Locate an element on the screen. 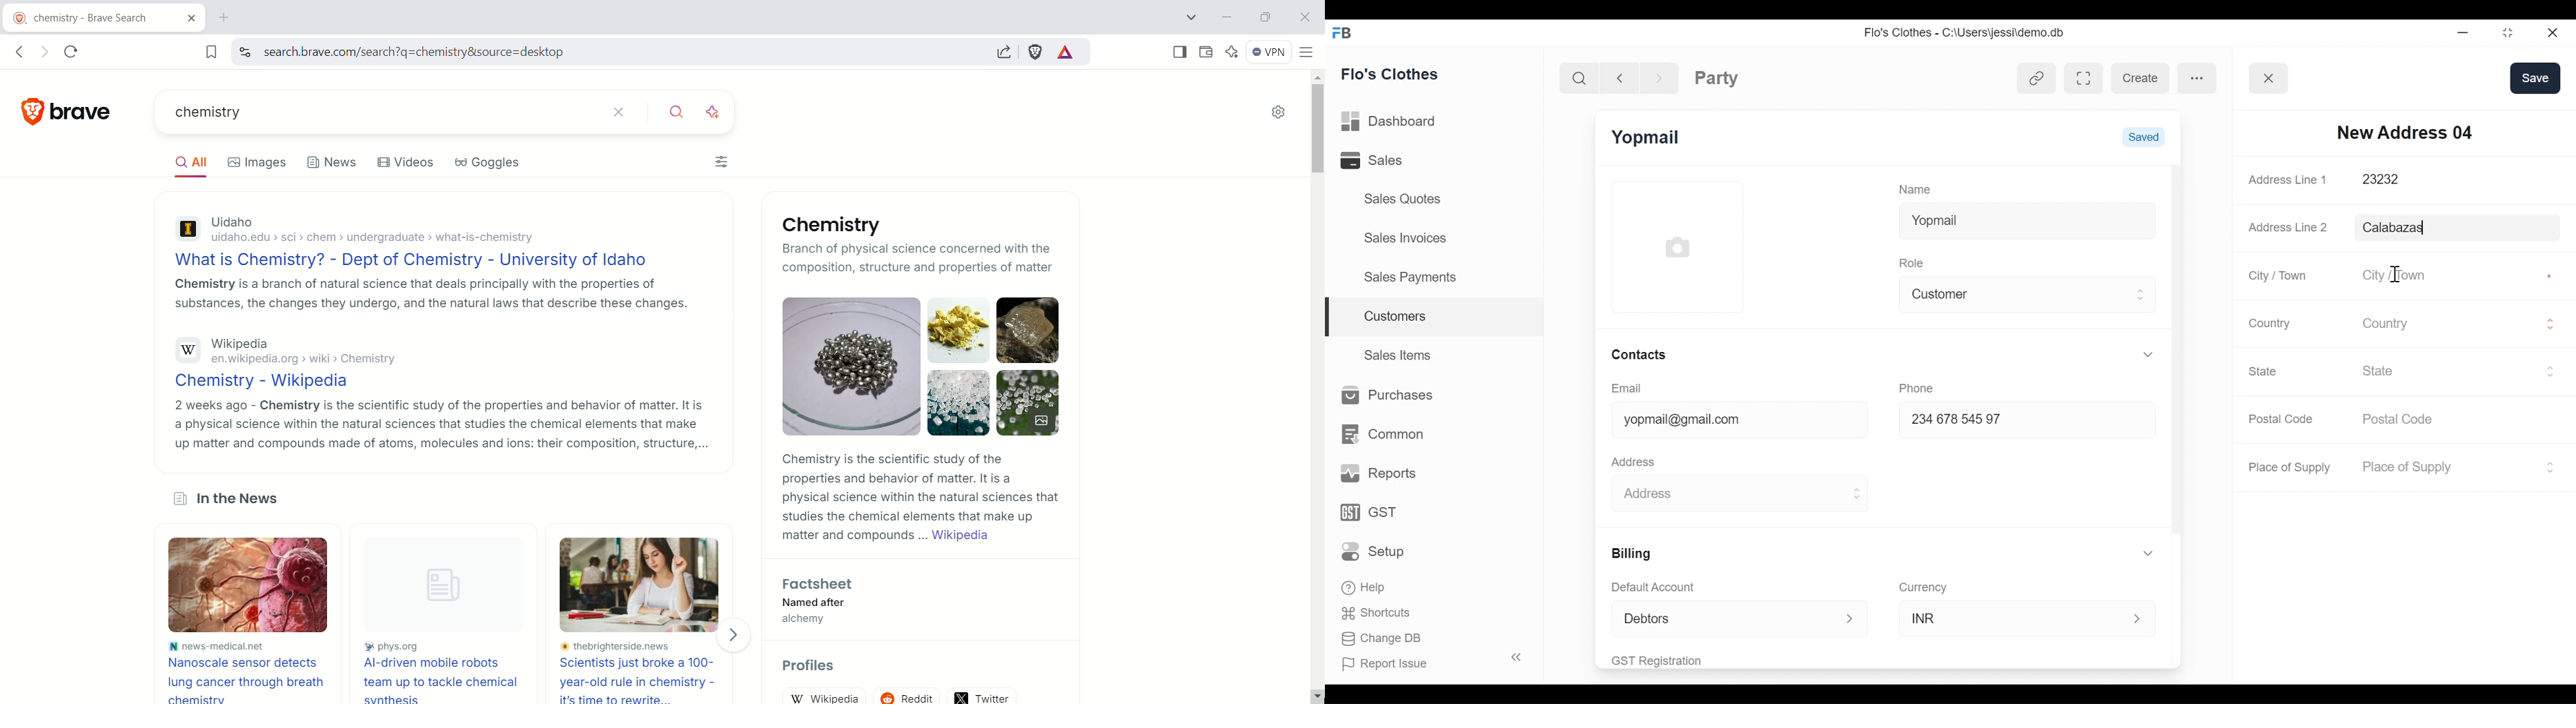 The width and height of the screenshot is (2576, 728). Flo's Clothes - C:\Users\jessi\demo.db is located at coordinates (1966, 33).